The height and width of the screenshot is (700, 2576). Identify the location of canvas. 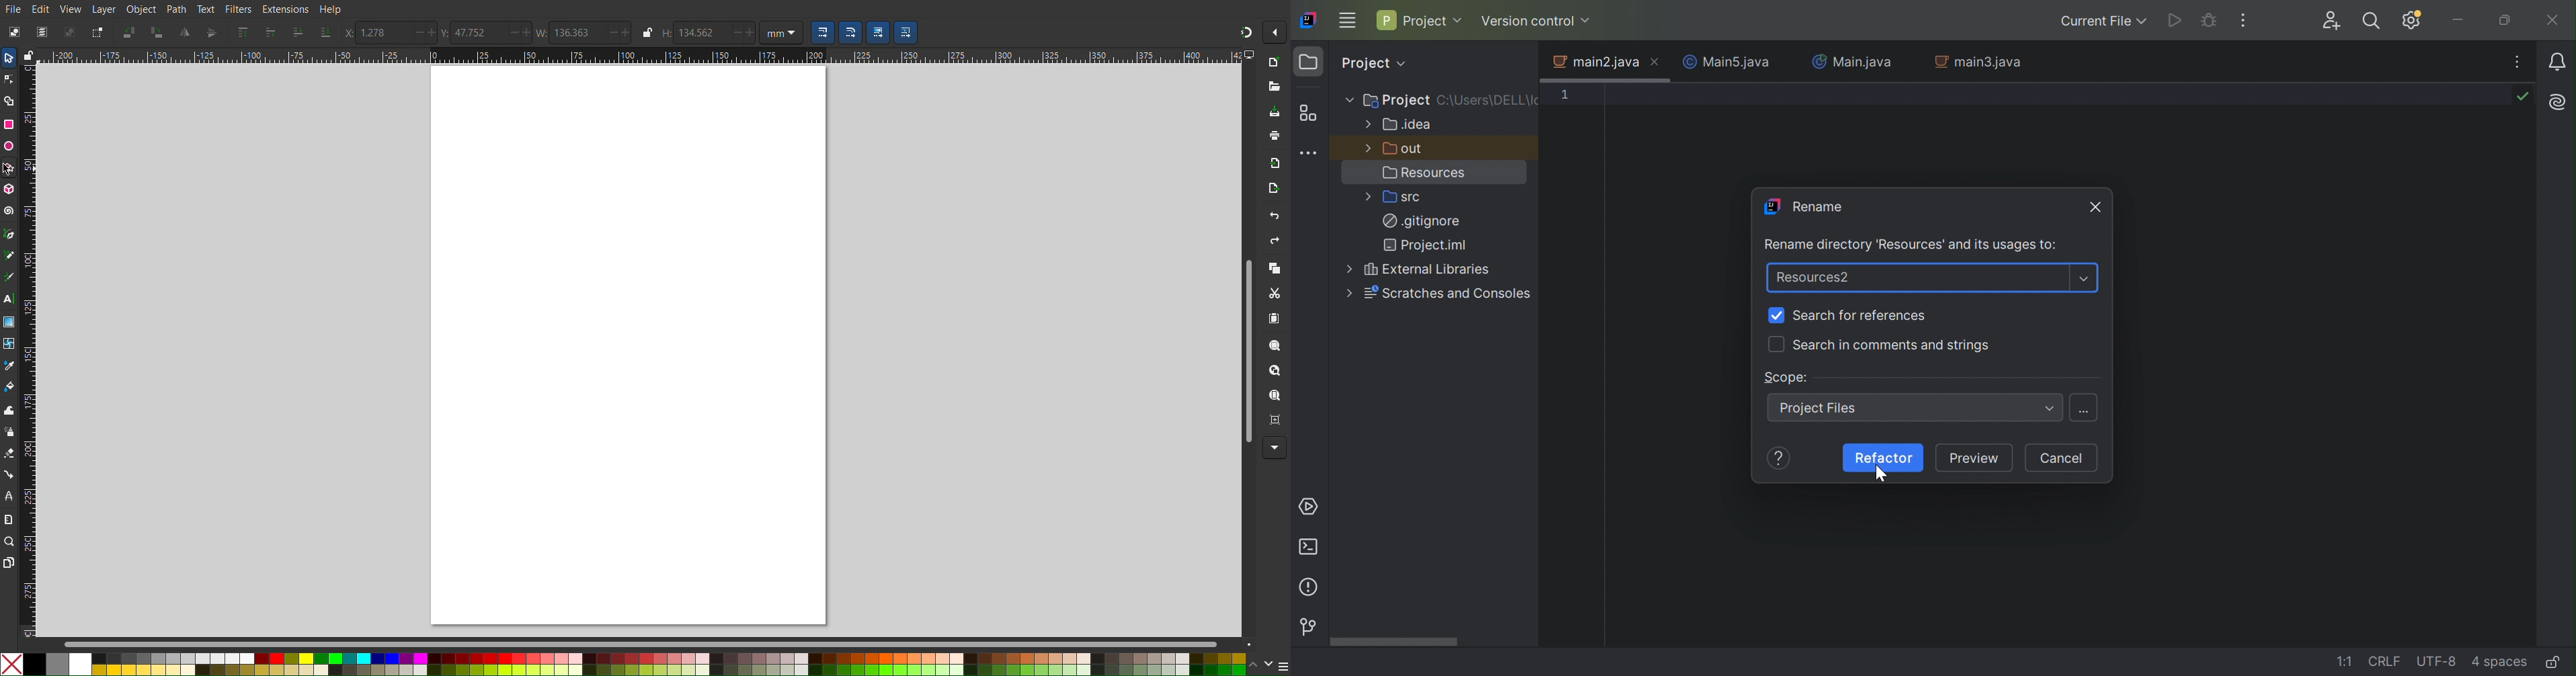
(628, 345).